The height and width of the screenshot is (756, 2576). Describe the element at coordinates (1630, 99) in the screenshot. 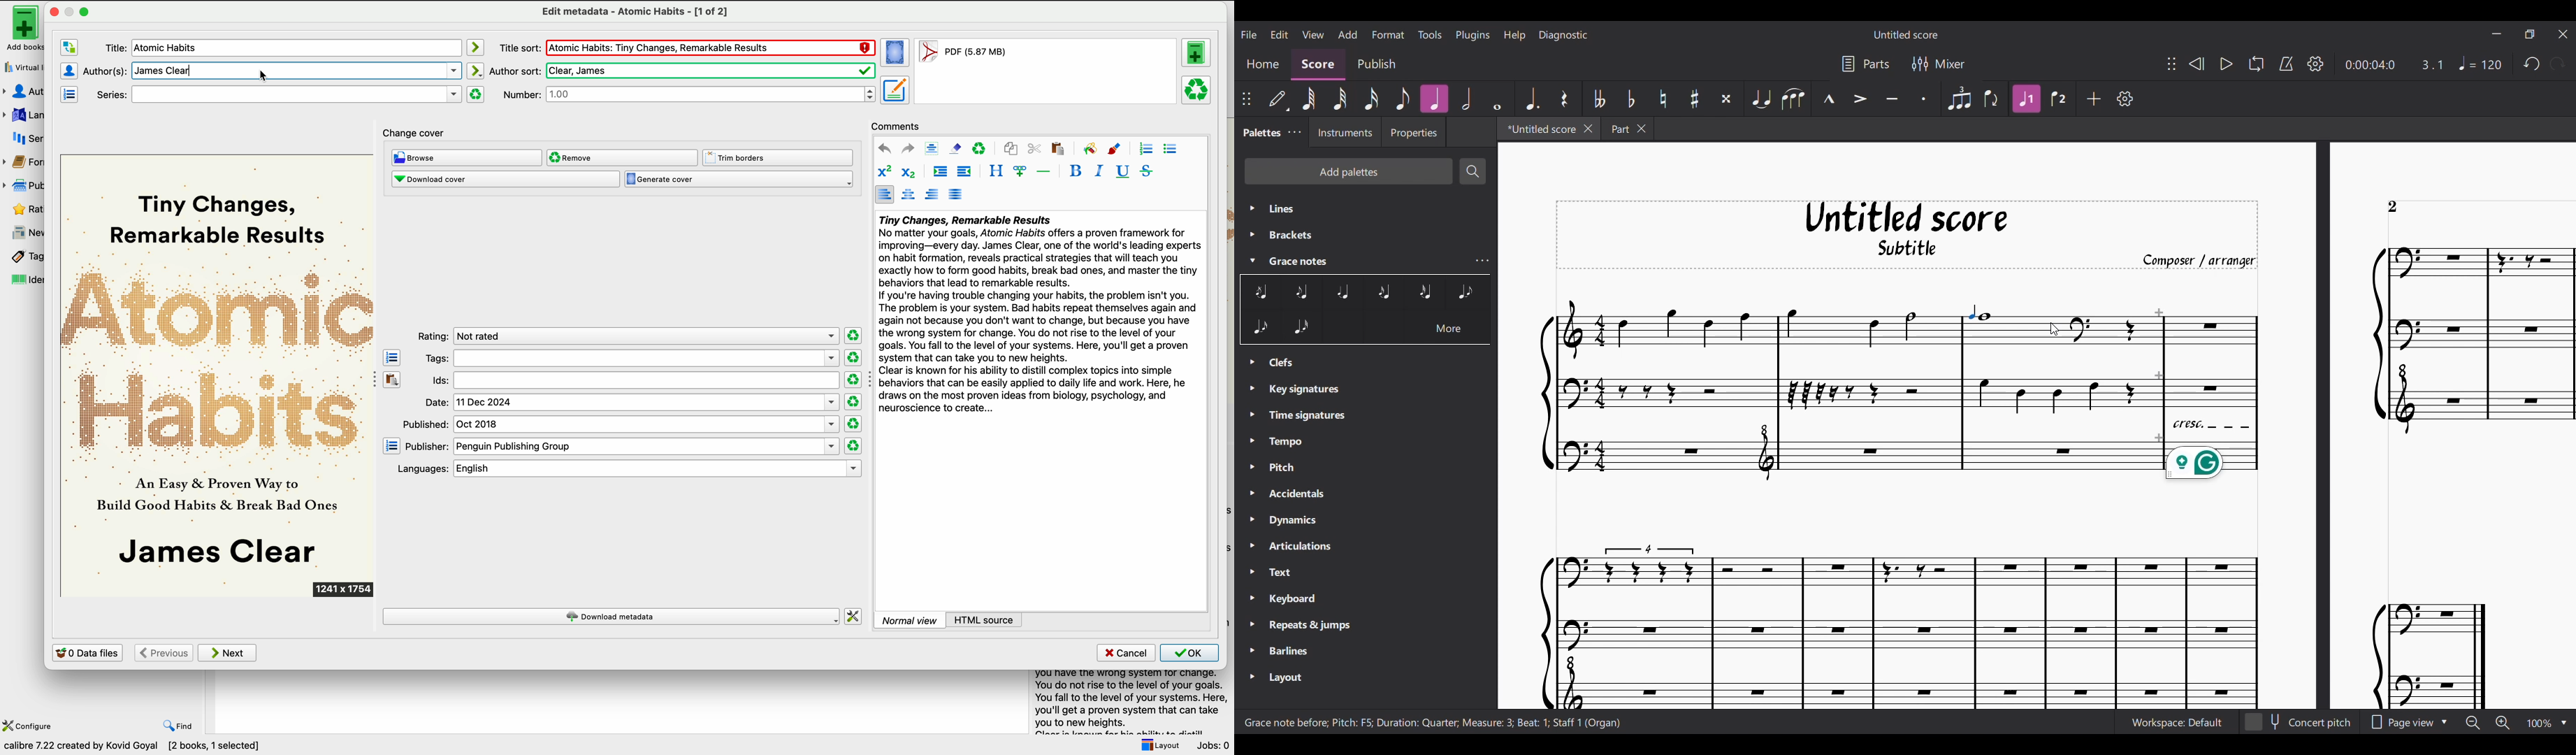

I see `Toggle flat` at that location.